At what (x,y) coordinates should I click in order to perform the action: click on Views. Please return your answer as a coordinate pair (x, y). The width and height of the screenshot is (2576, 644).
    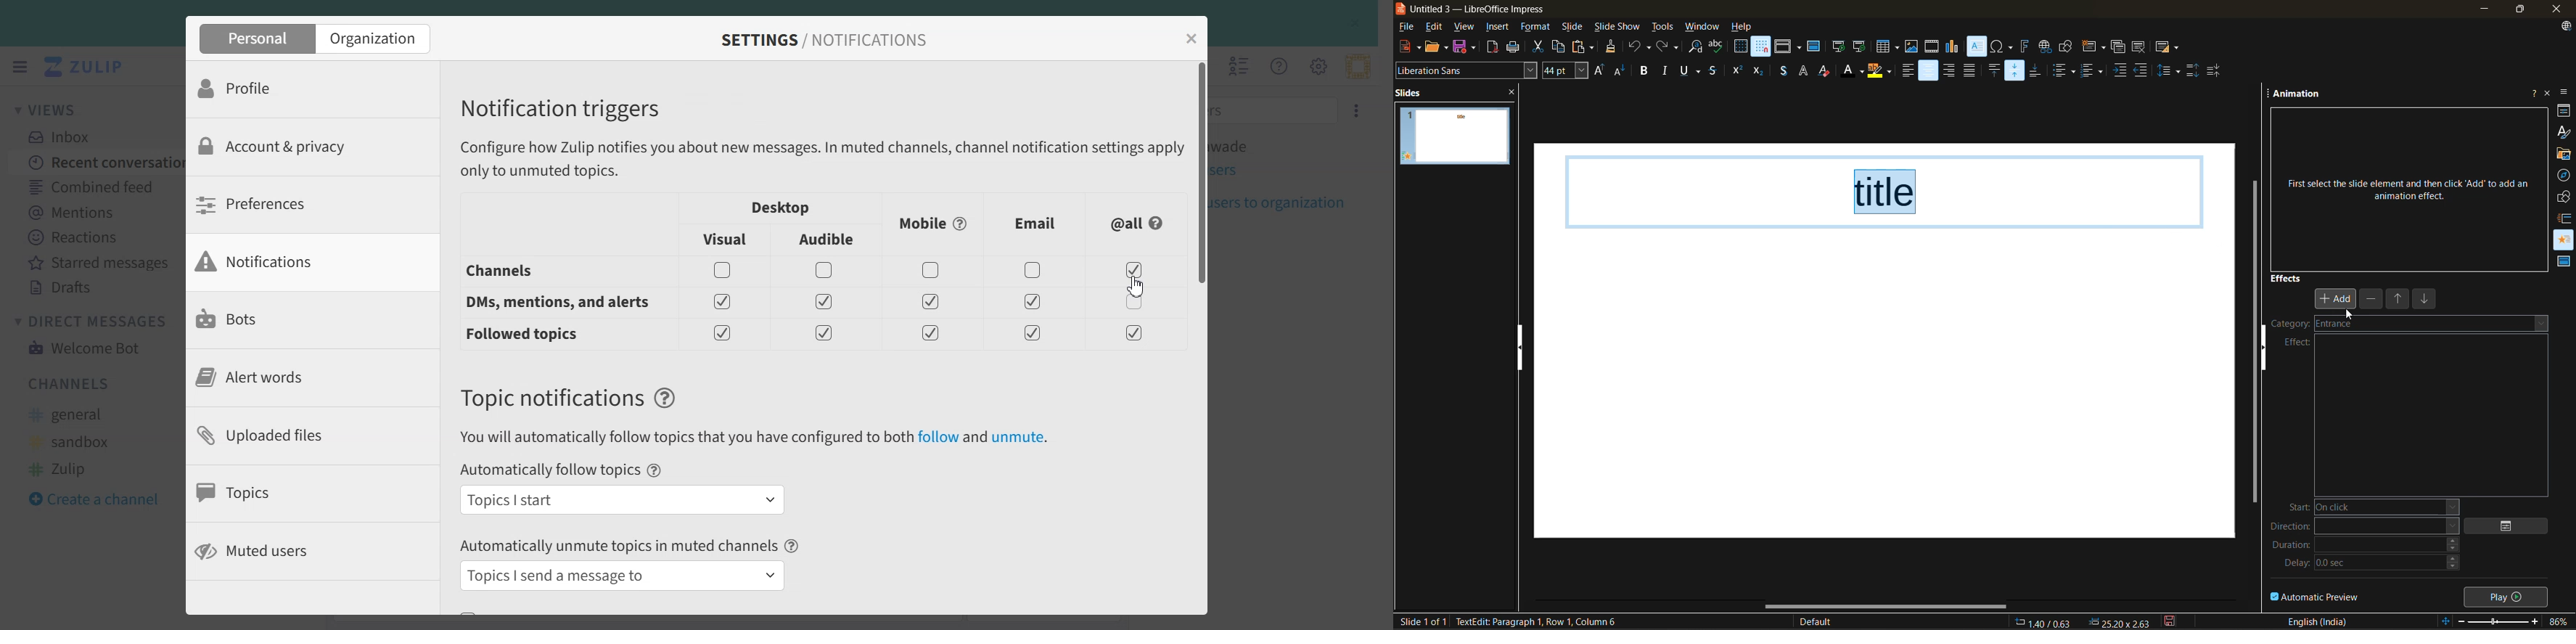
    Looking at the image, I should click on (54, 109).